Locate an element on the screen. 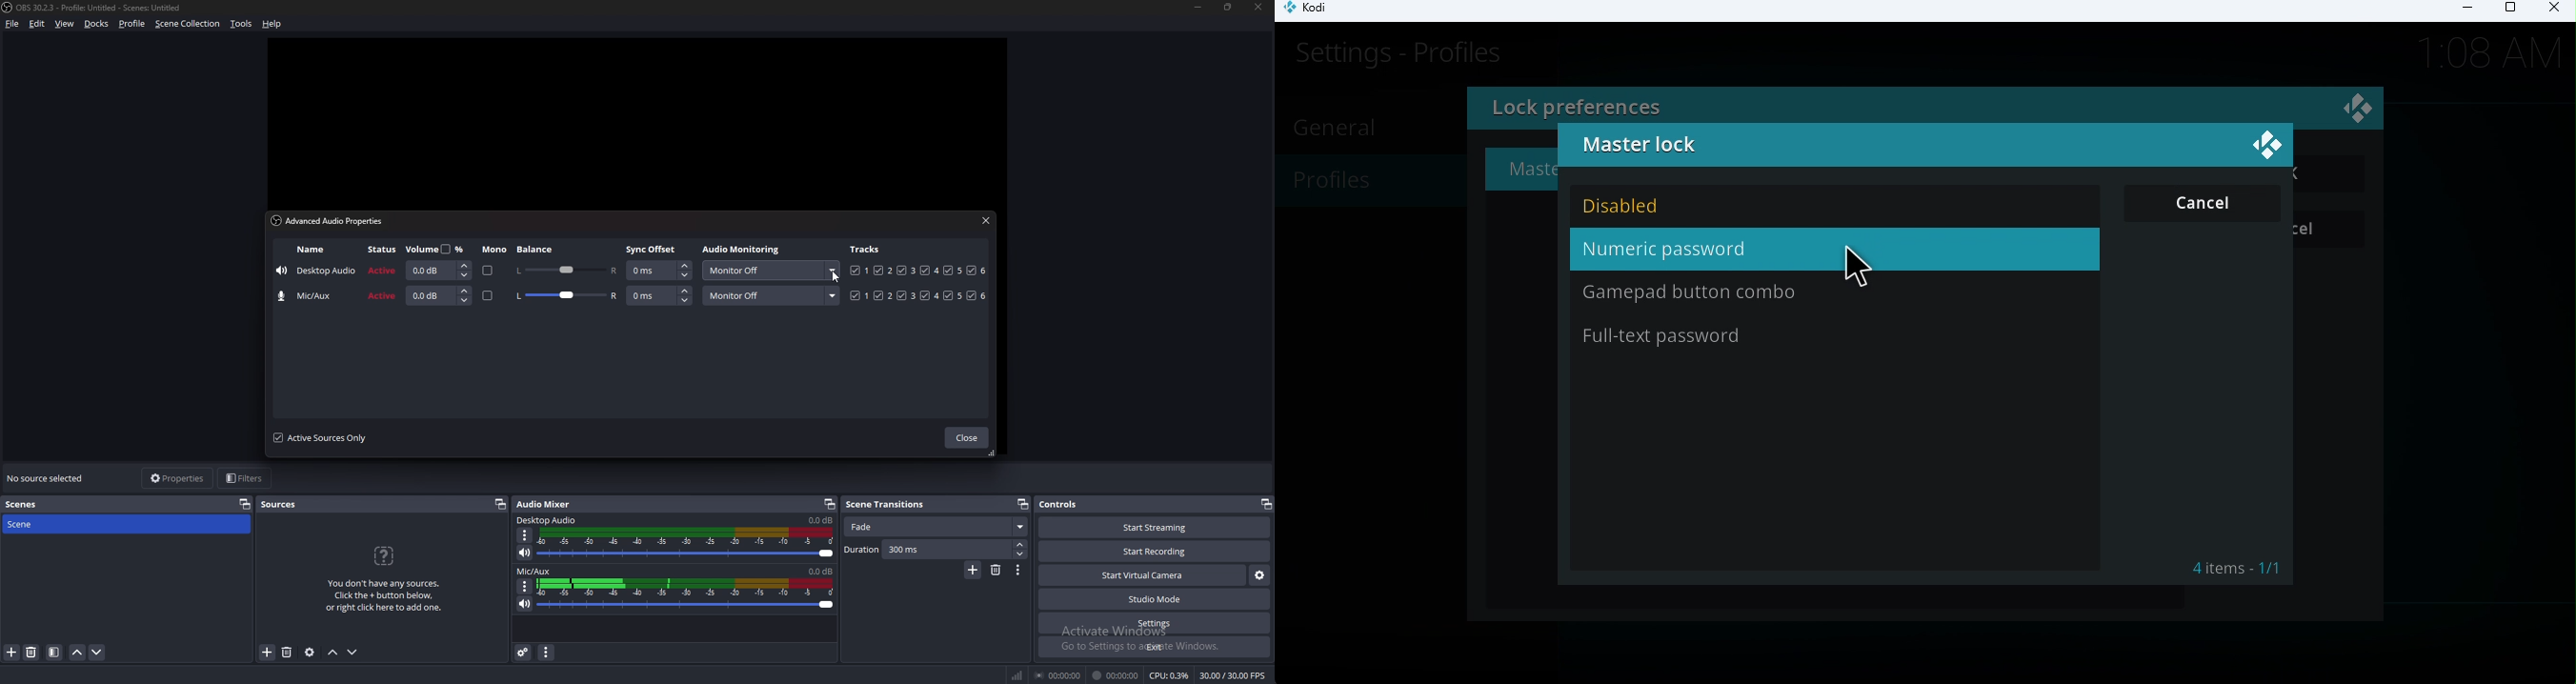  pop out is located at coordinates (1022, 504).